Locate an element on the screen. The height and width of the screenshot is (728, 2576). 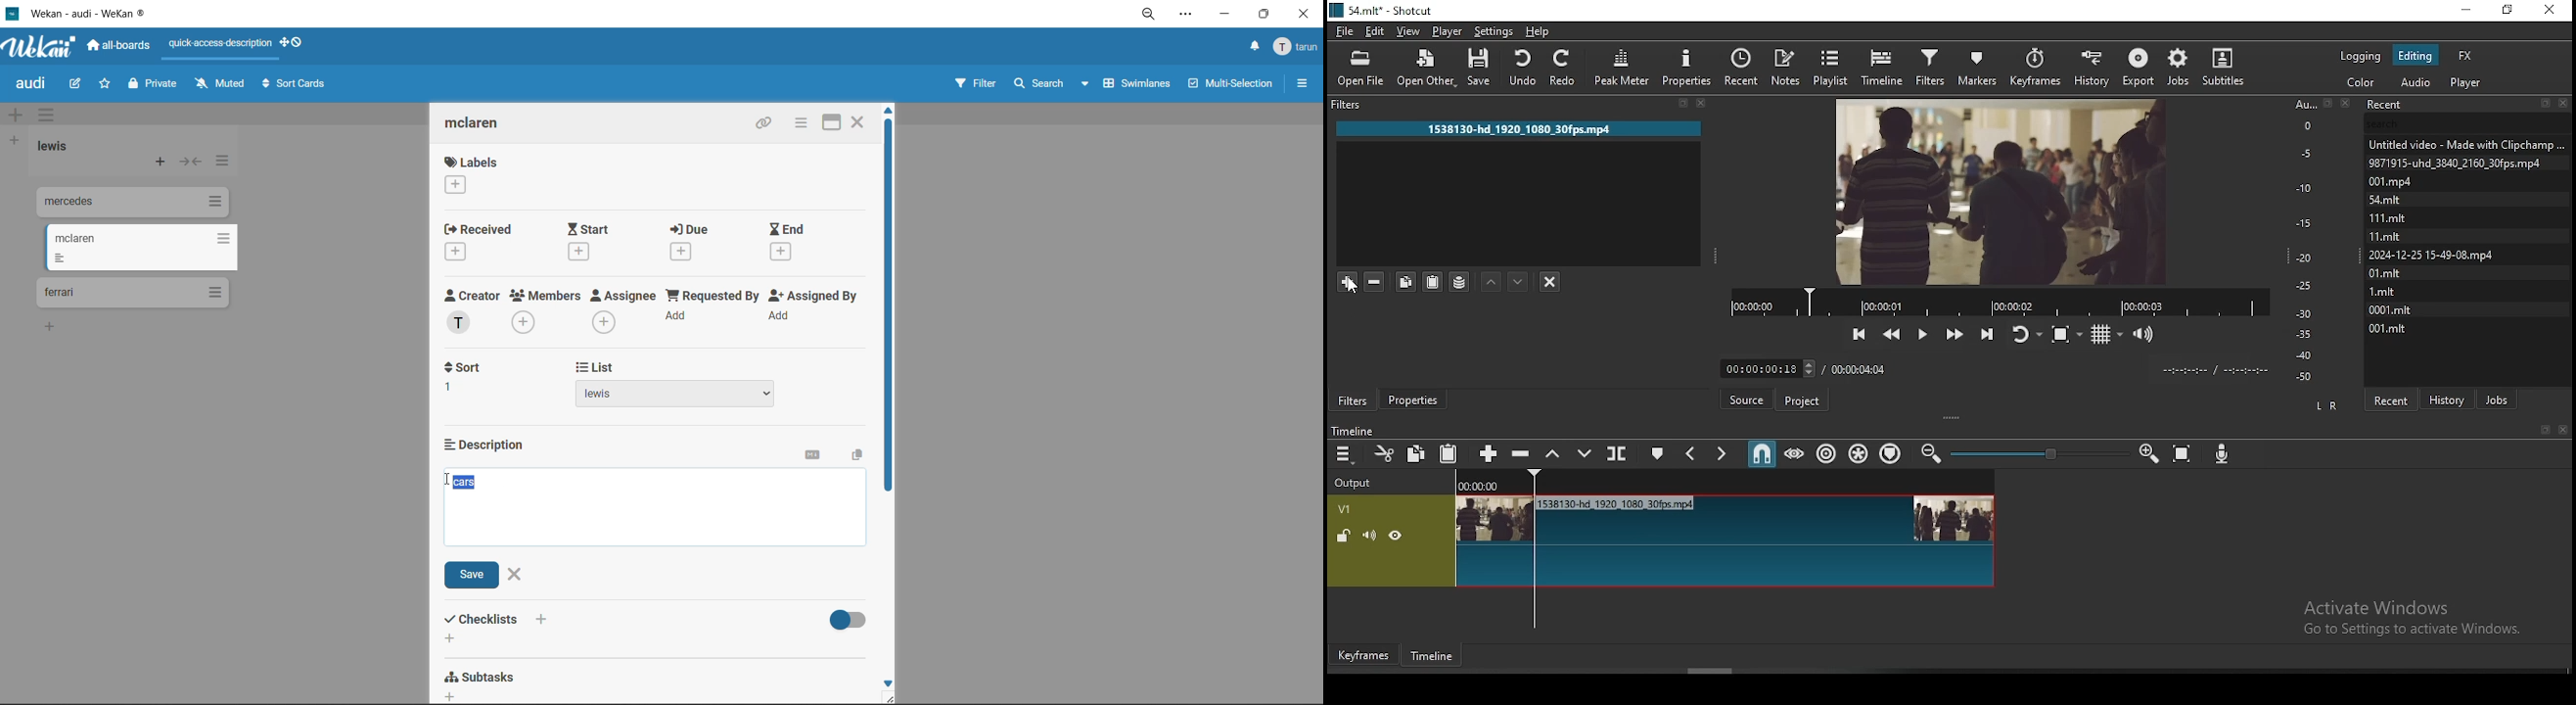
Close is located at coordinates (2566, 430).